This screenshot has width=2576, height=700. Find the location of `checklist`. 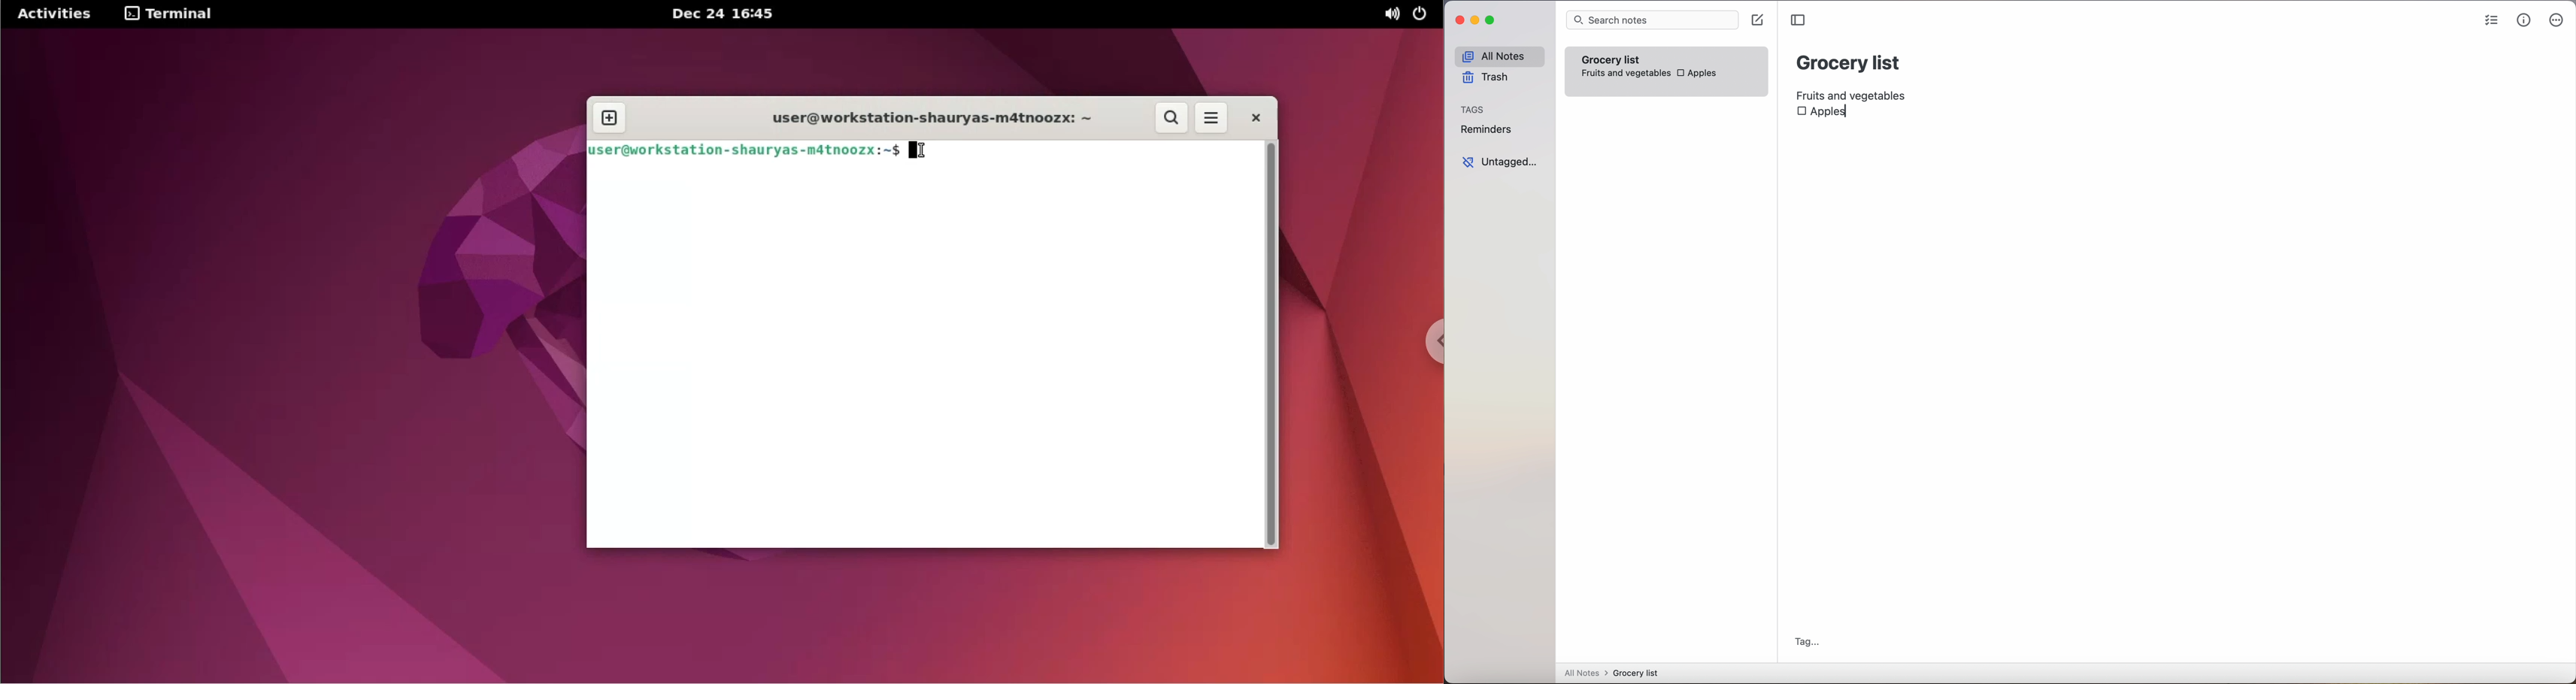

checklist is located at coordinates (2490, 21).